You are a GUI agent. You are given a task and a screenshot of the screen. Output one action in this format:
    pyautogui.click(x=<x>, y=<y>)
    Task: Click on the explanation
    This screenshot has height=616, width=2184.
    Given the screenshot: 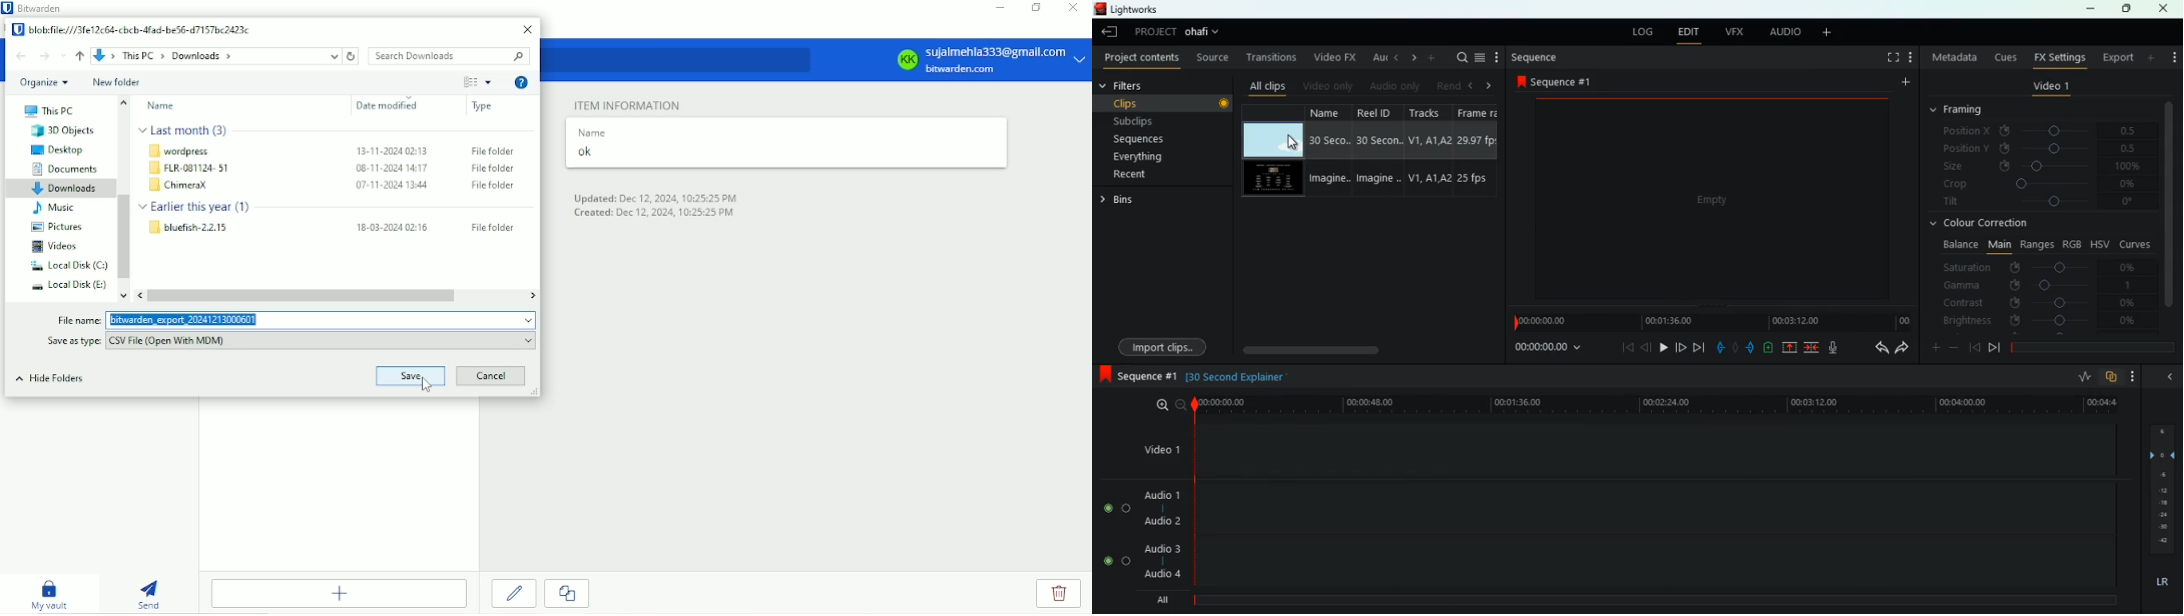 What is the action you would take?
    pyautogui.click(x=1241, y=376)
    